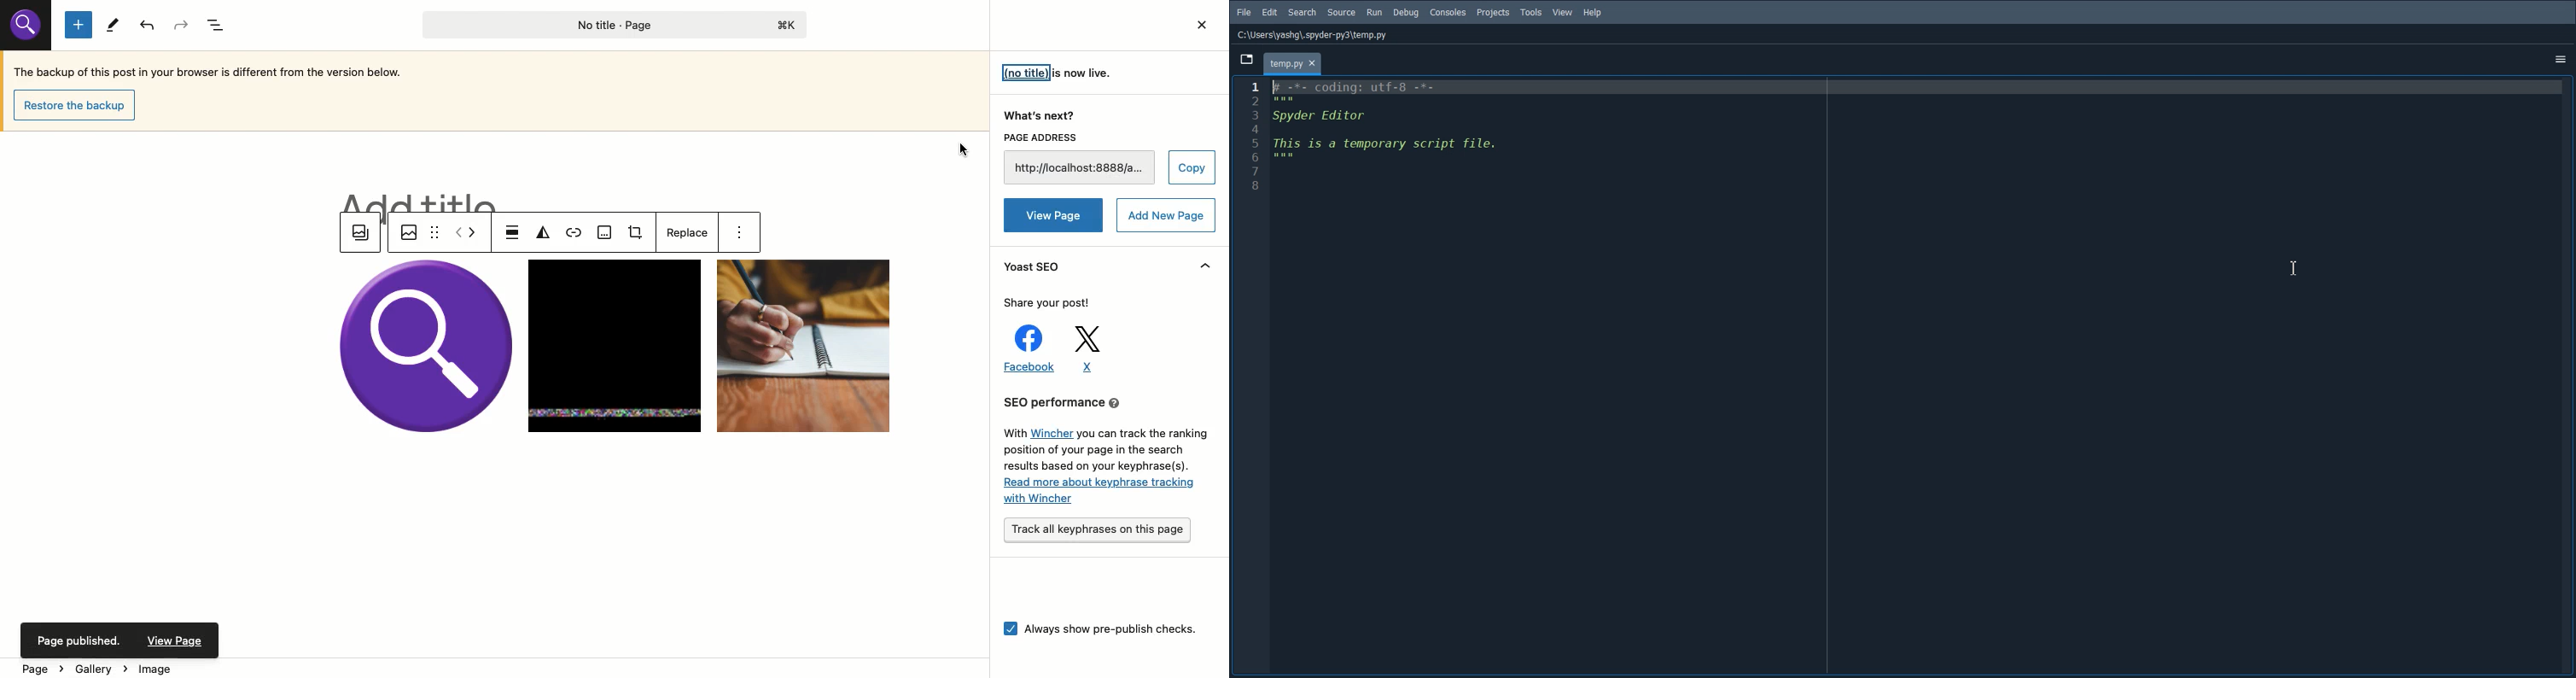 This screenshot has width=2576, height=700. What do you see at coordinates (110, 24) in the screenshot?
I see `Tools` at bounding box center [110, 24].